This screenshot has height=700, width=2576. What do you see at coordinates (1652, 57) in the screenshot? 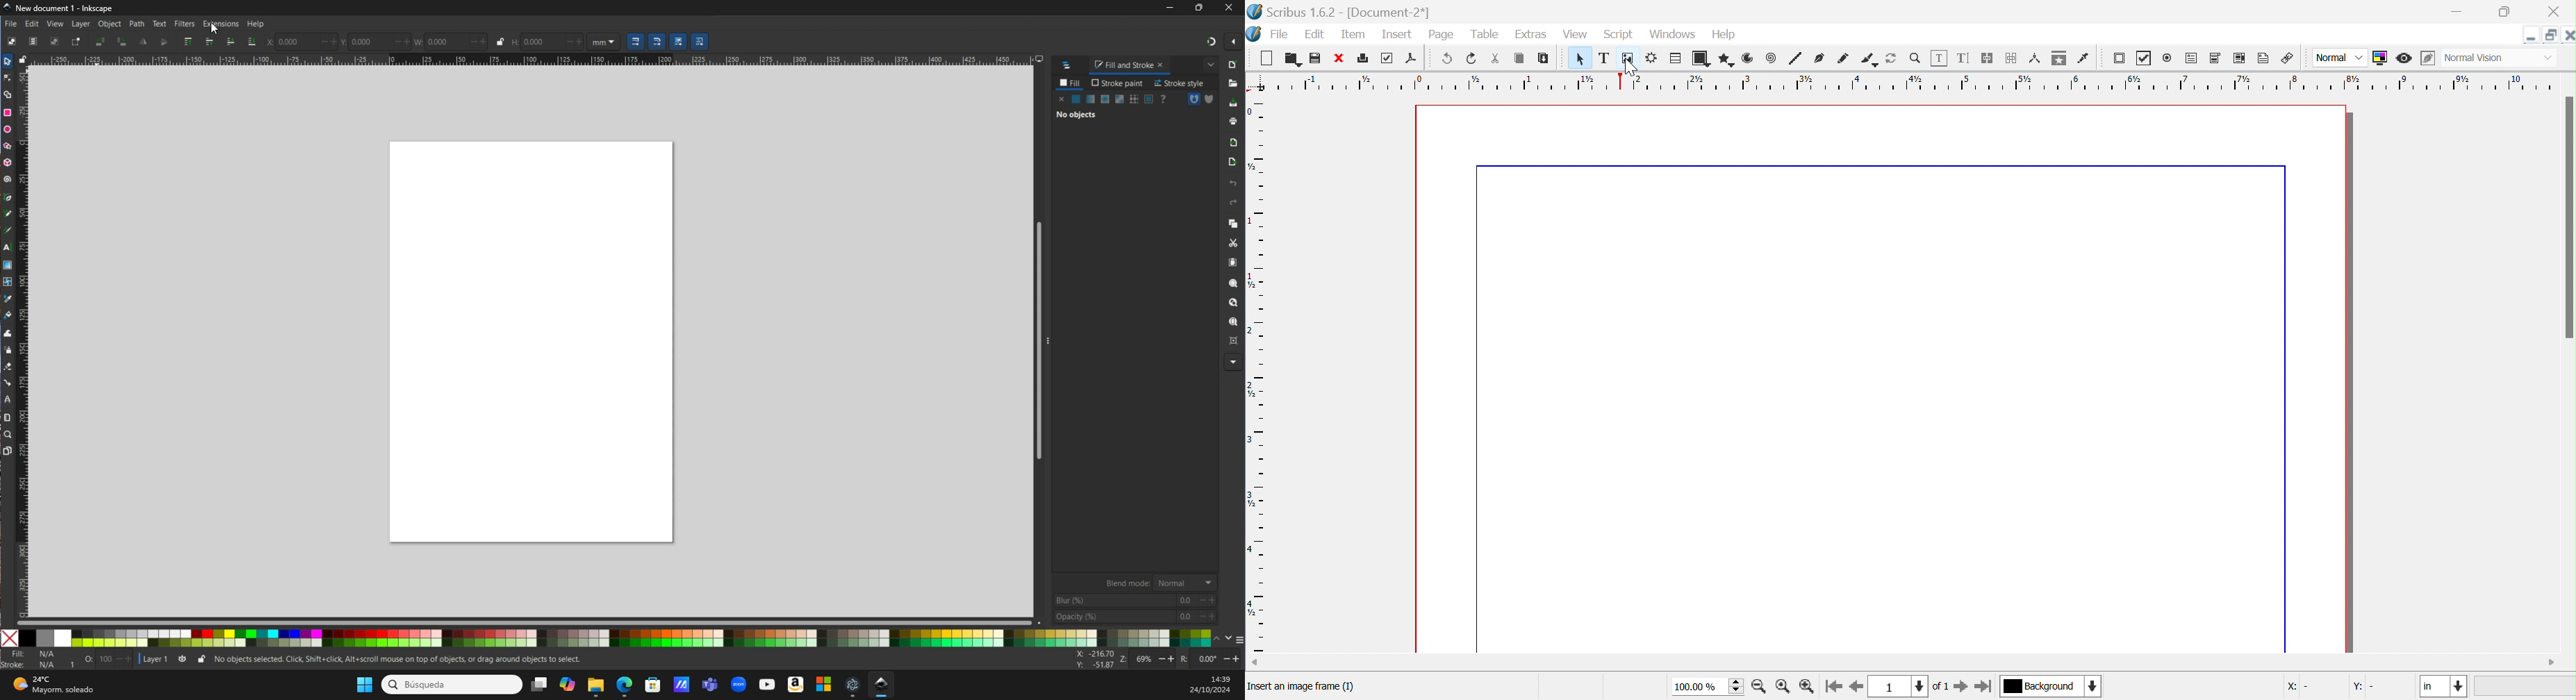
I see `render frame` at bounding box center [1652, 57].